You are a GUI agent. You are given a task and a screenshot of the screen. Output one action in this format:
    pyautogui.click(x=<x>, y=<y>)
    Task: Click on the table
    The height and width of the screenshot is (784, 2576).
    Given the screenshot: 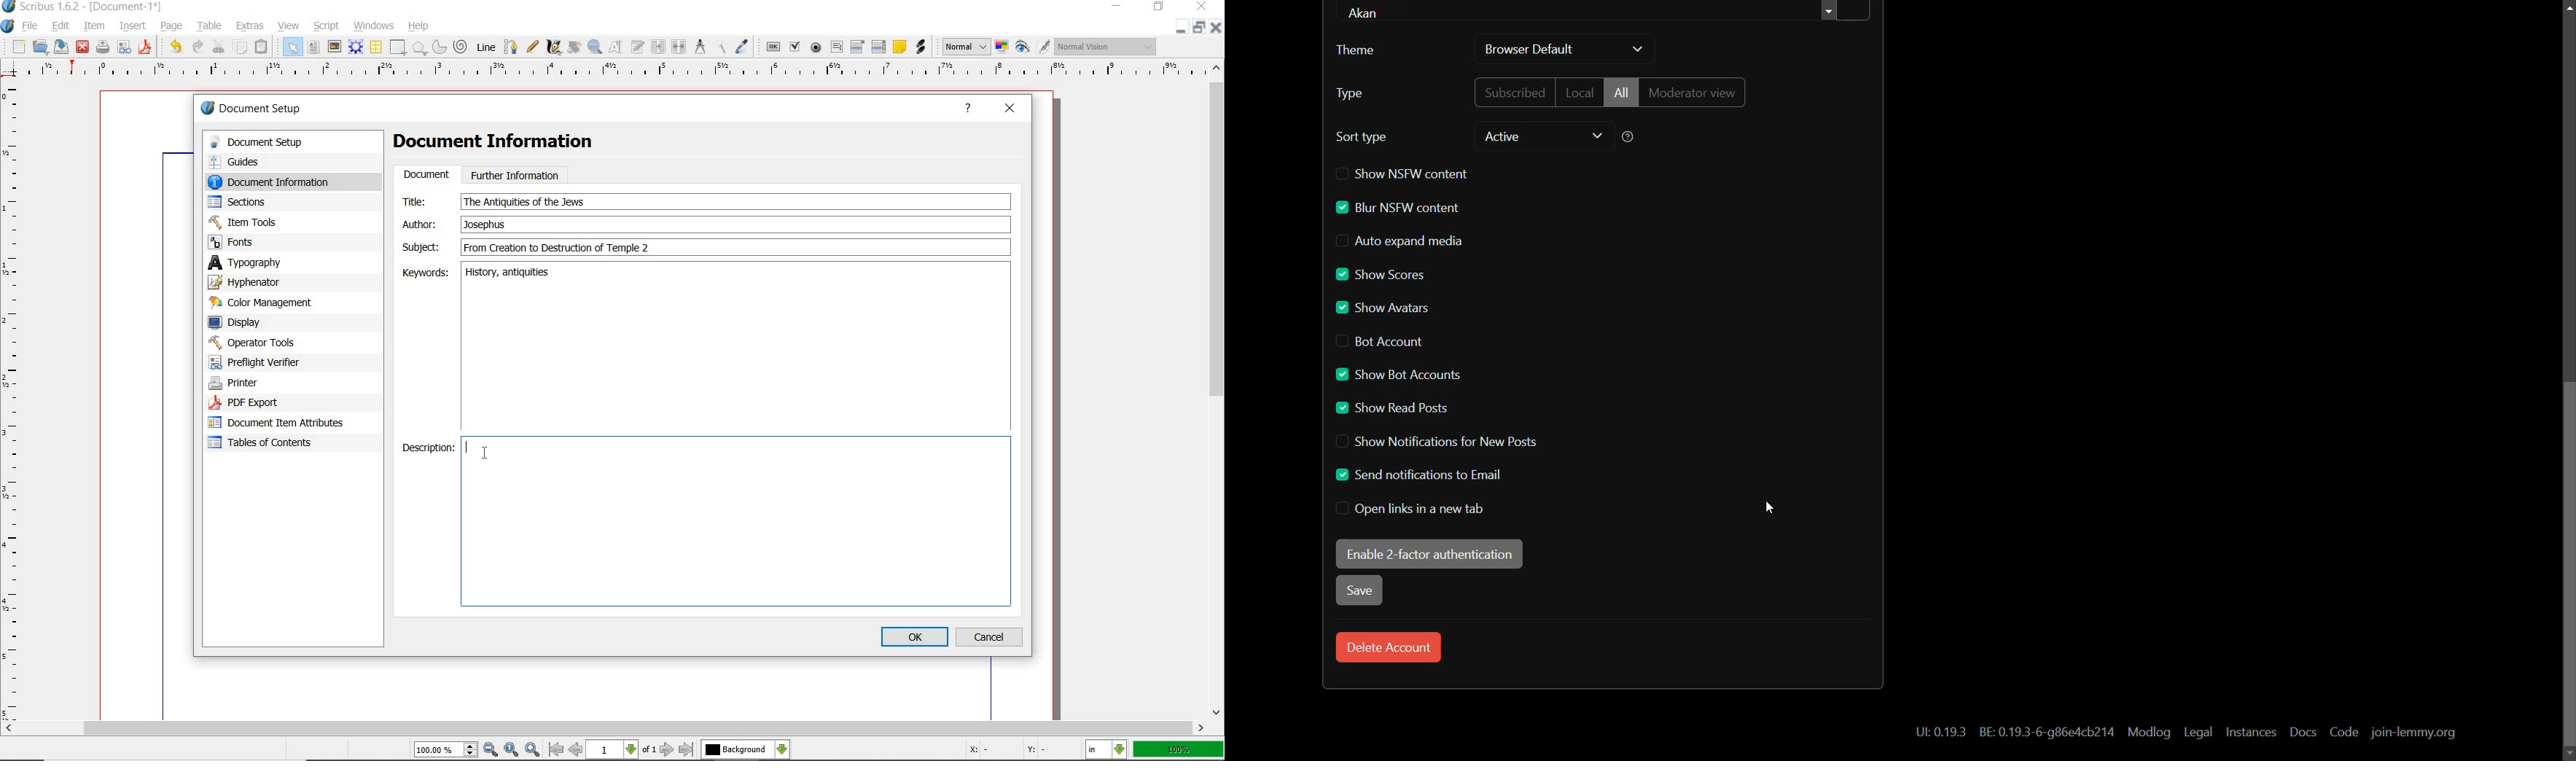 What is the action you would take?
    pyautogui.click(x=375, y=47)
    